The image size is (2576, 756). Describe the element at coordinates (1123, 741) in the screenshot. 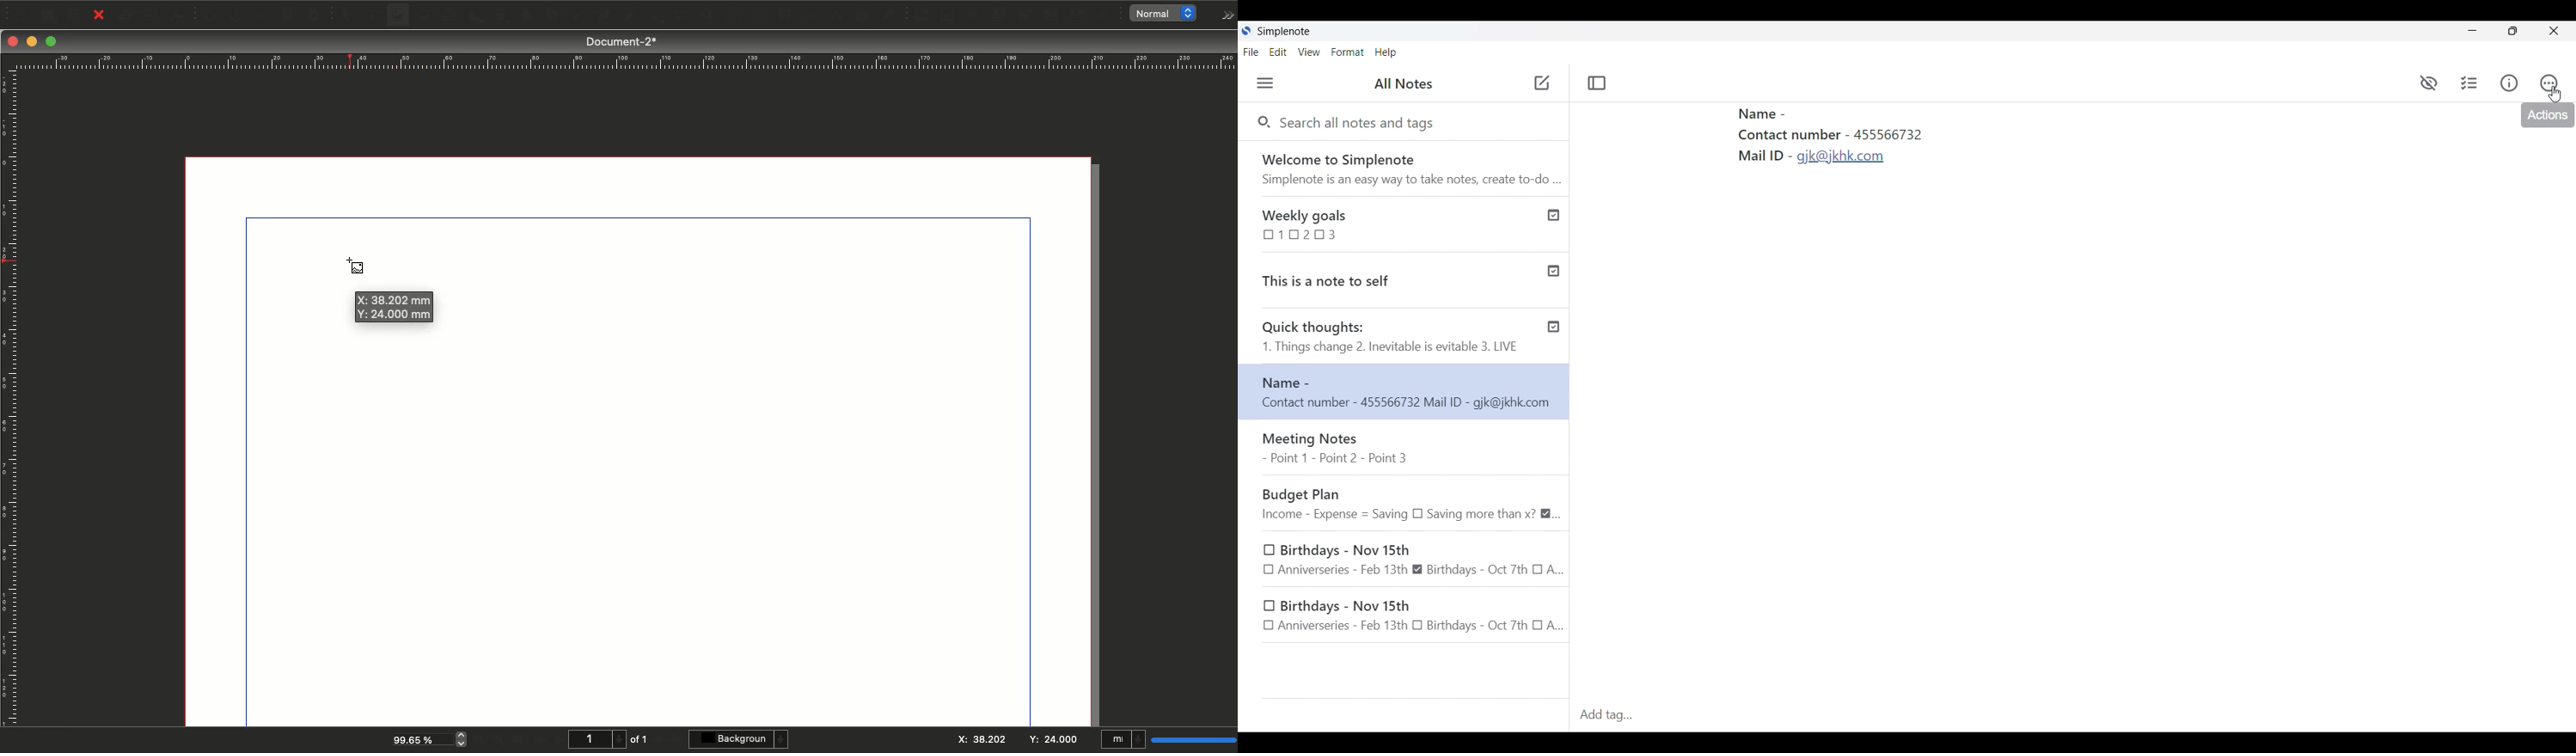

I see `mI` at that location.